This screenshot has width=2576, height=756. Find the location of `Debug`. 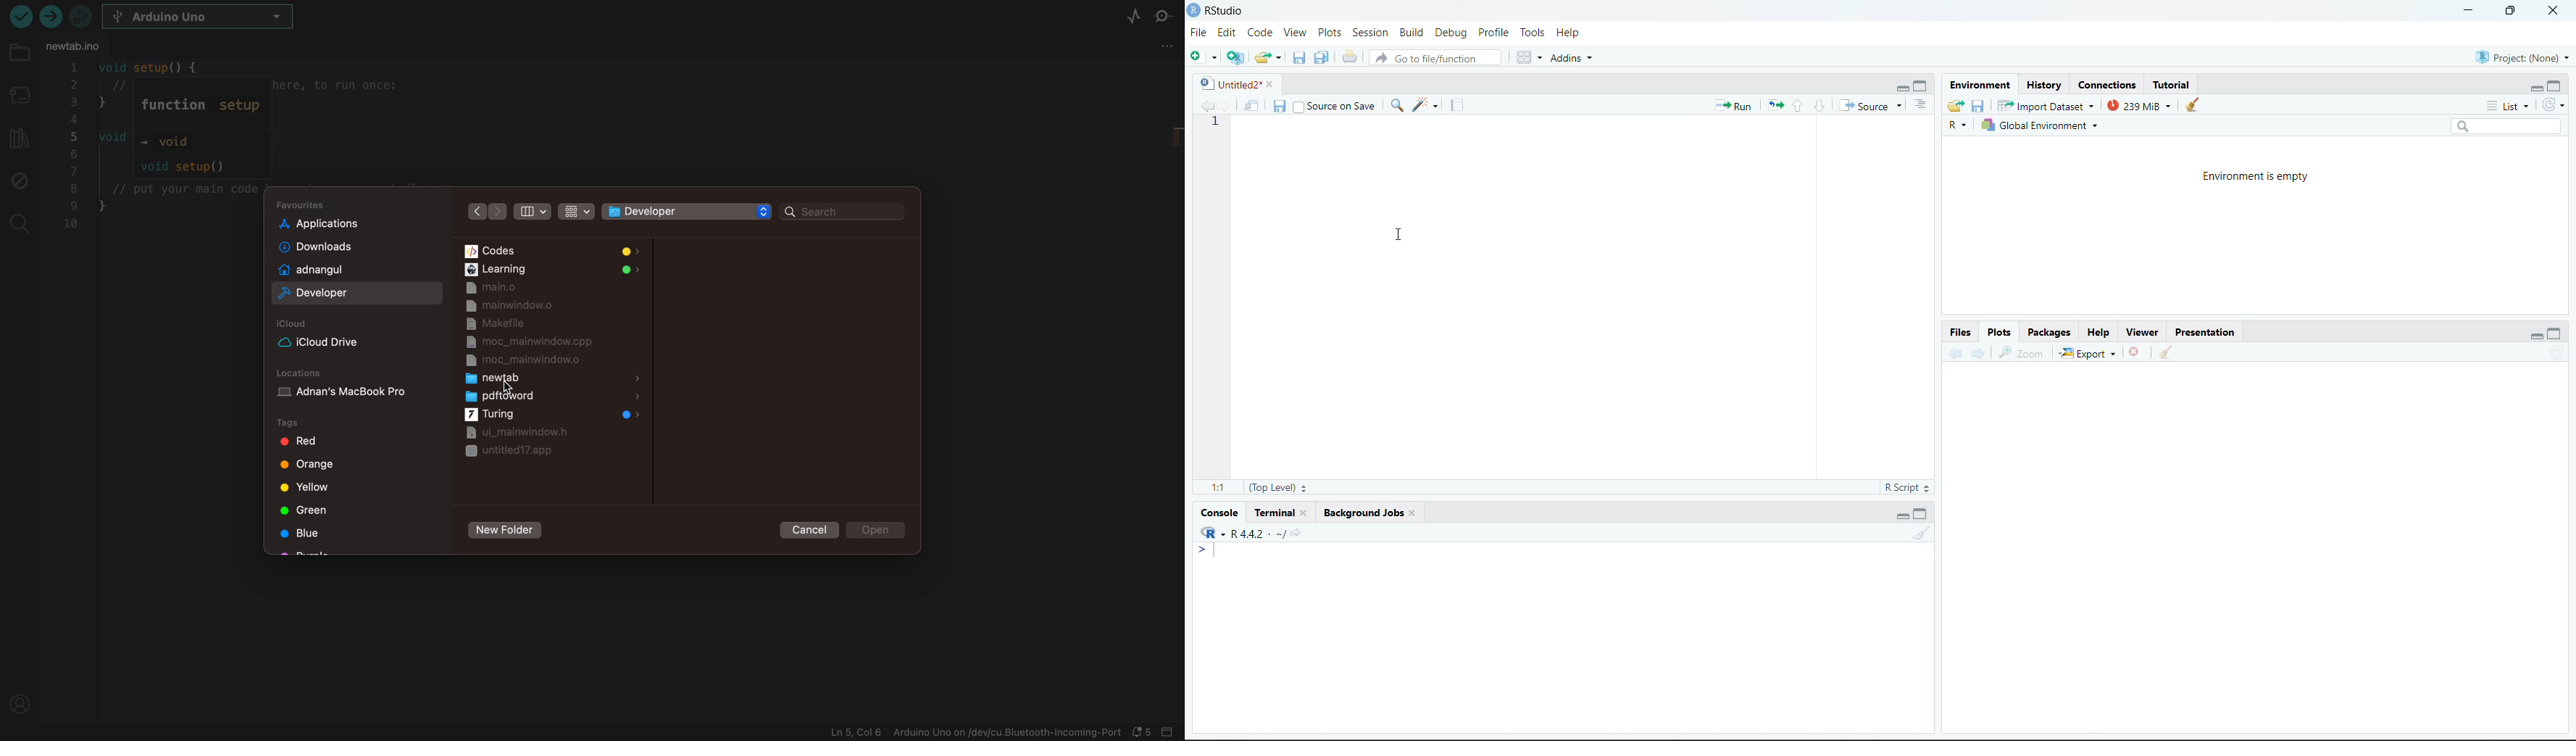

Debug is located at coordinates (1452, 32).